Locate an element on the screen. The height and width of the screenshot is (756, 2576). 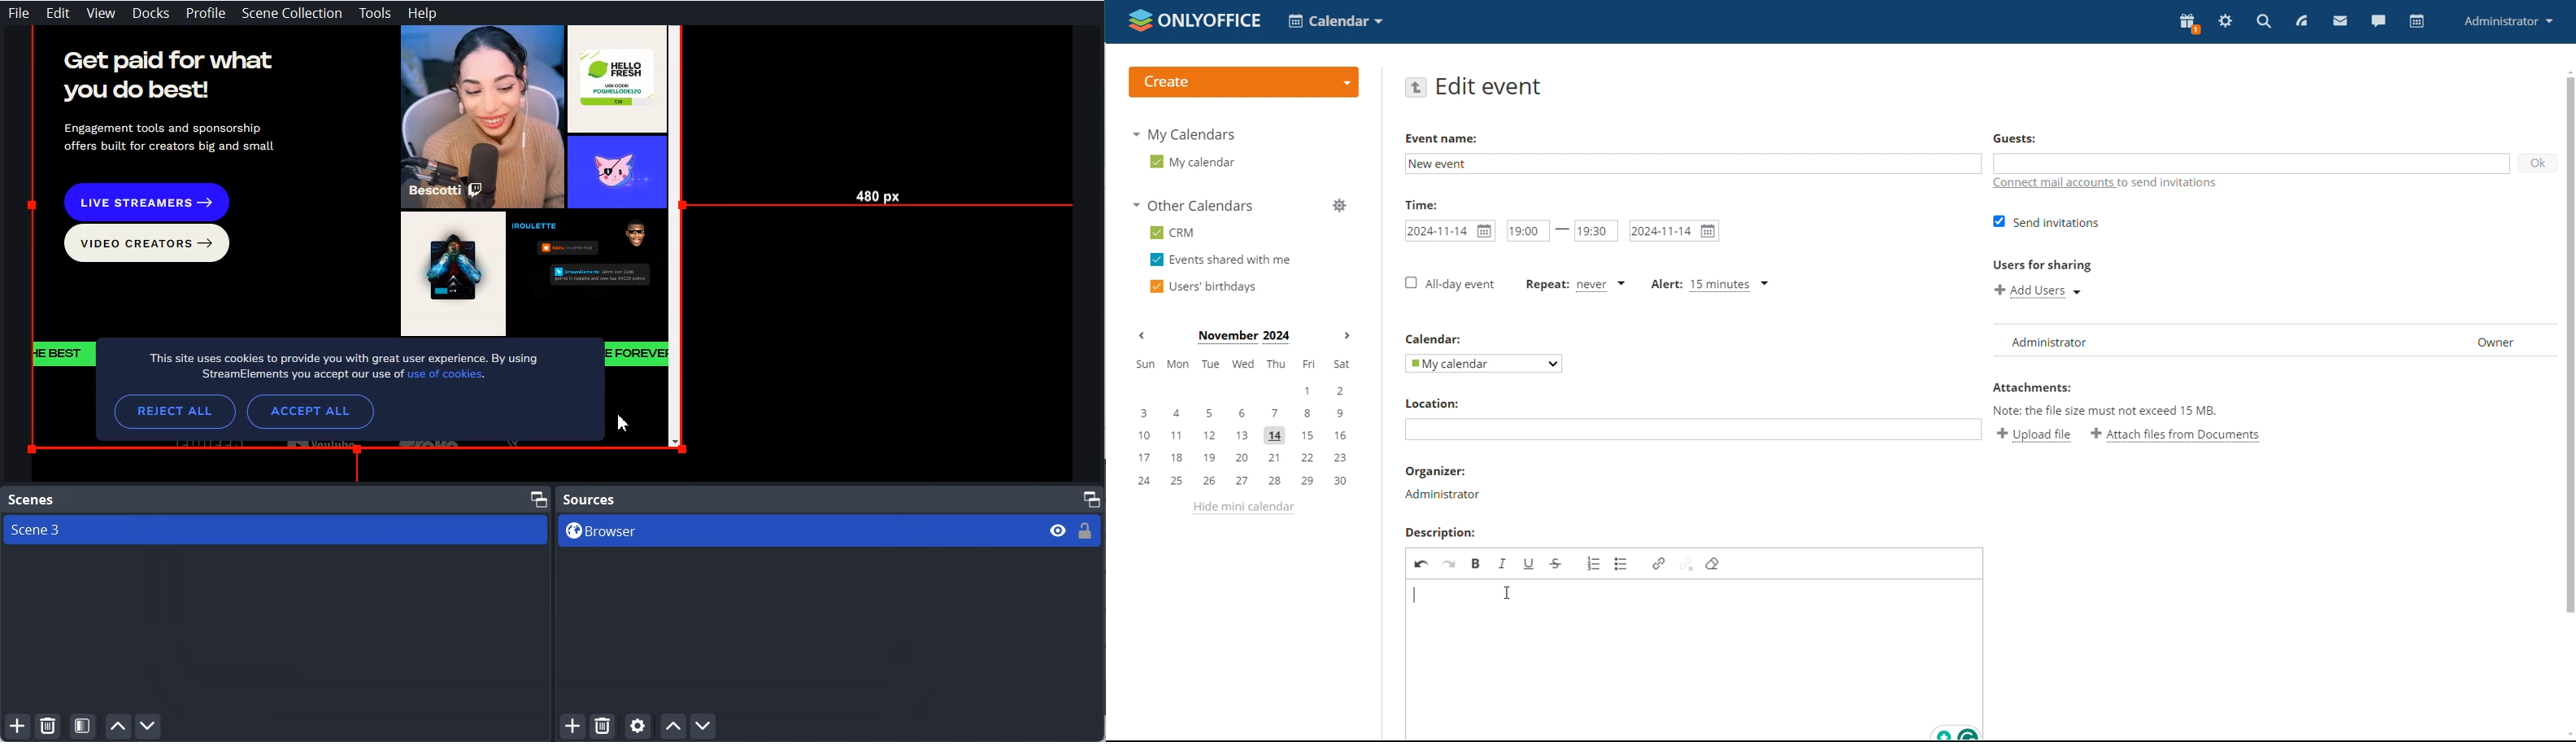
Tools is located at coordinates (375, 14).